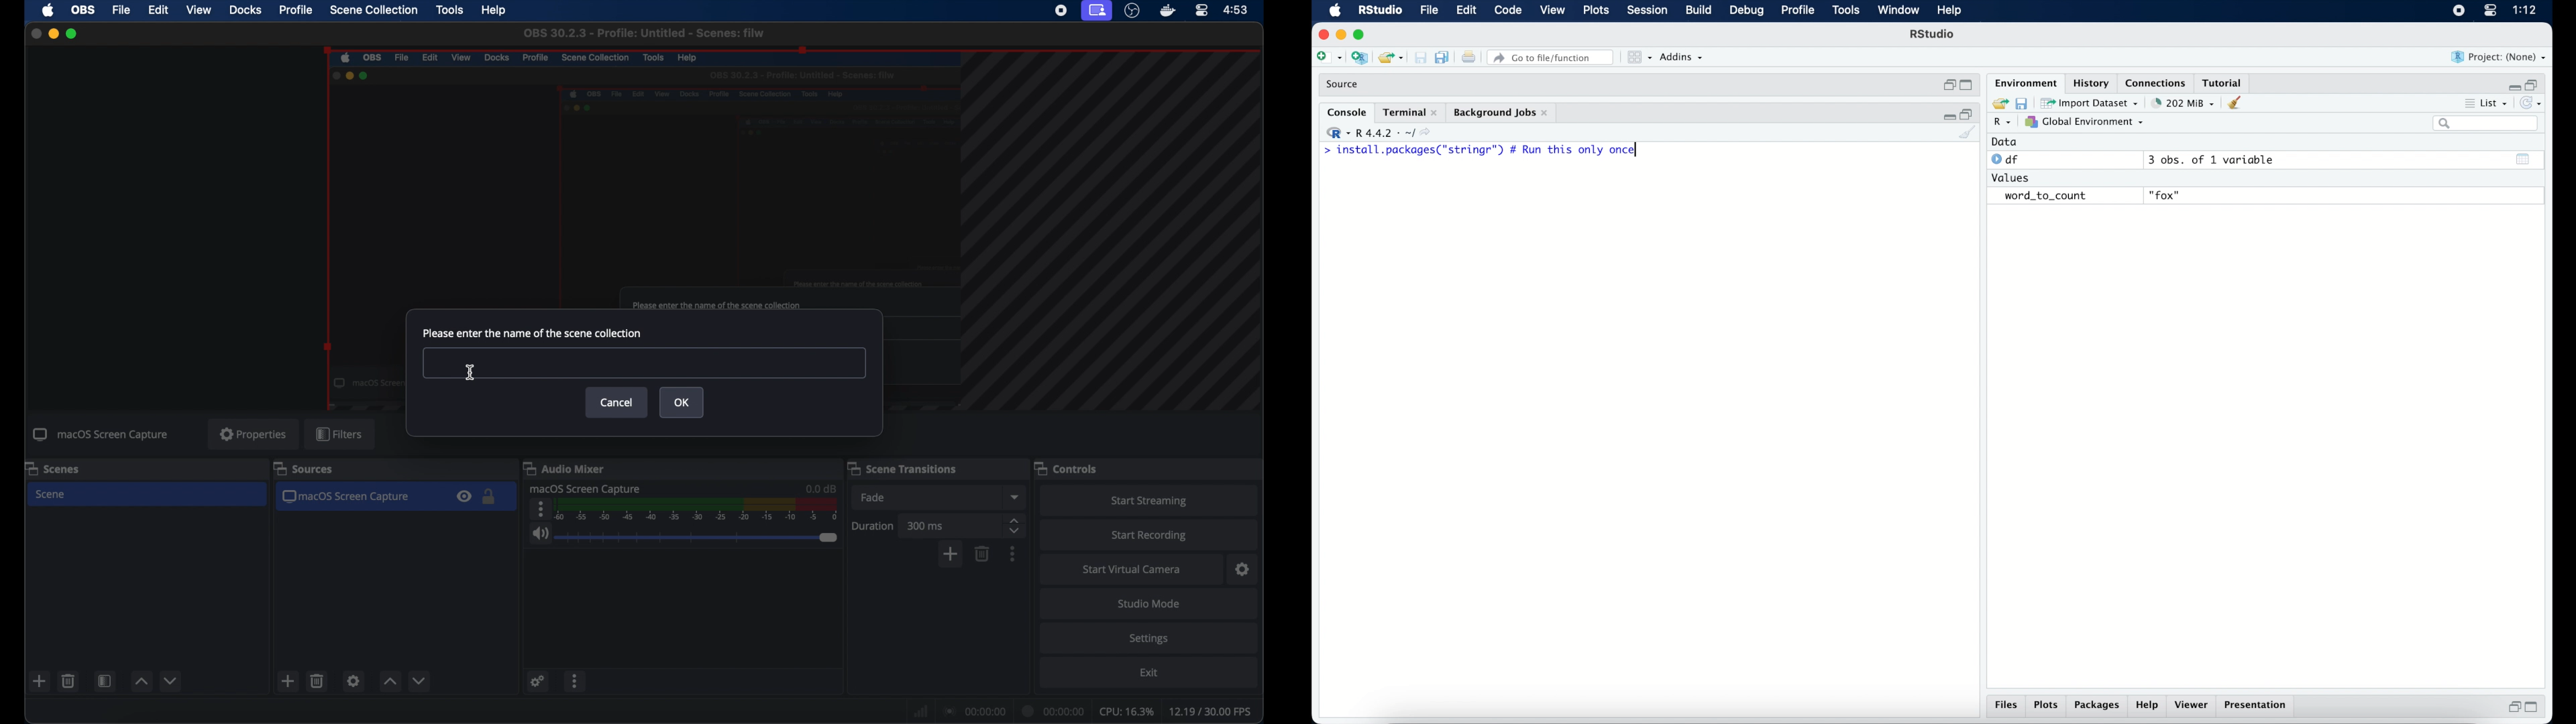 The height and width of the screenshot is (728, 2576). Describe the element at coordinates (1126, 711) in the screenshot. I see `cpu` at that location.